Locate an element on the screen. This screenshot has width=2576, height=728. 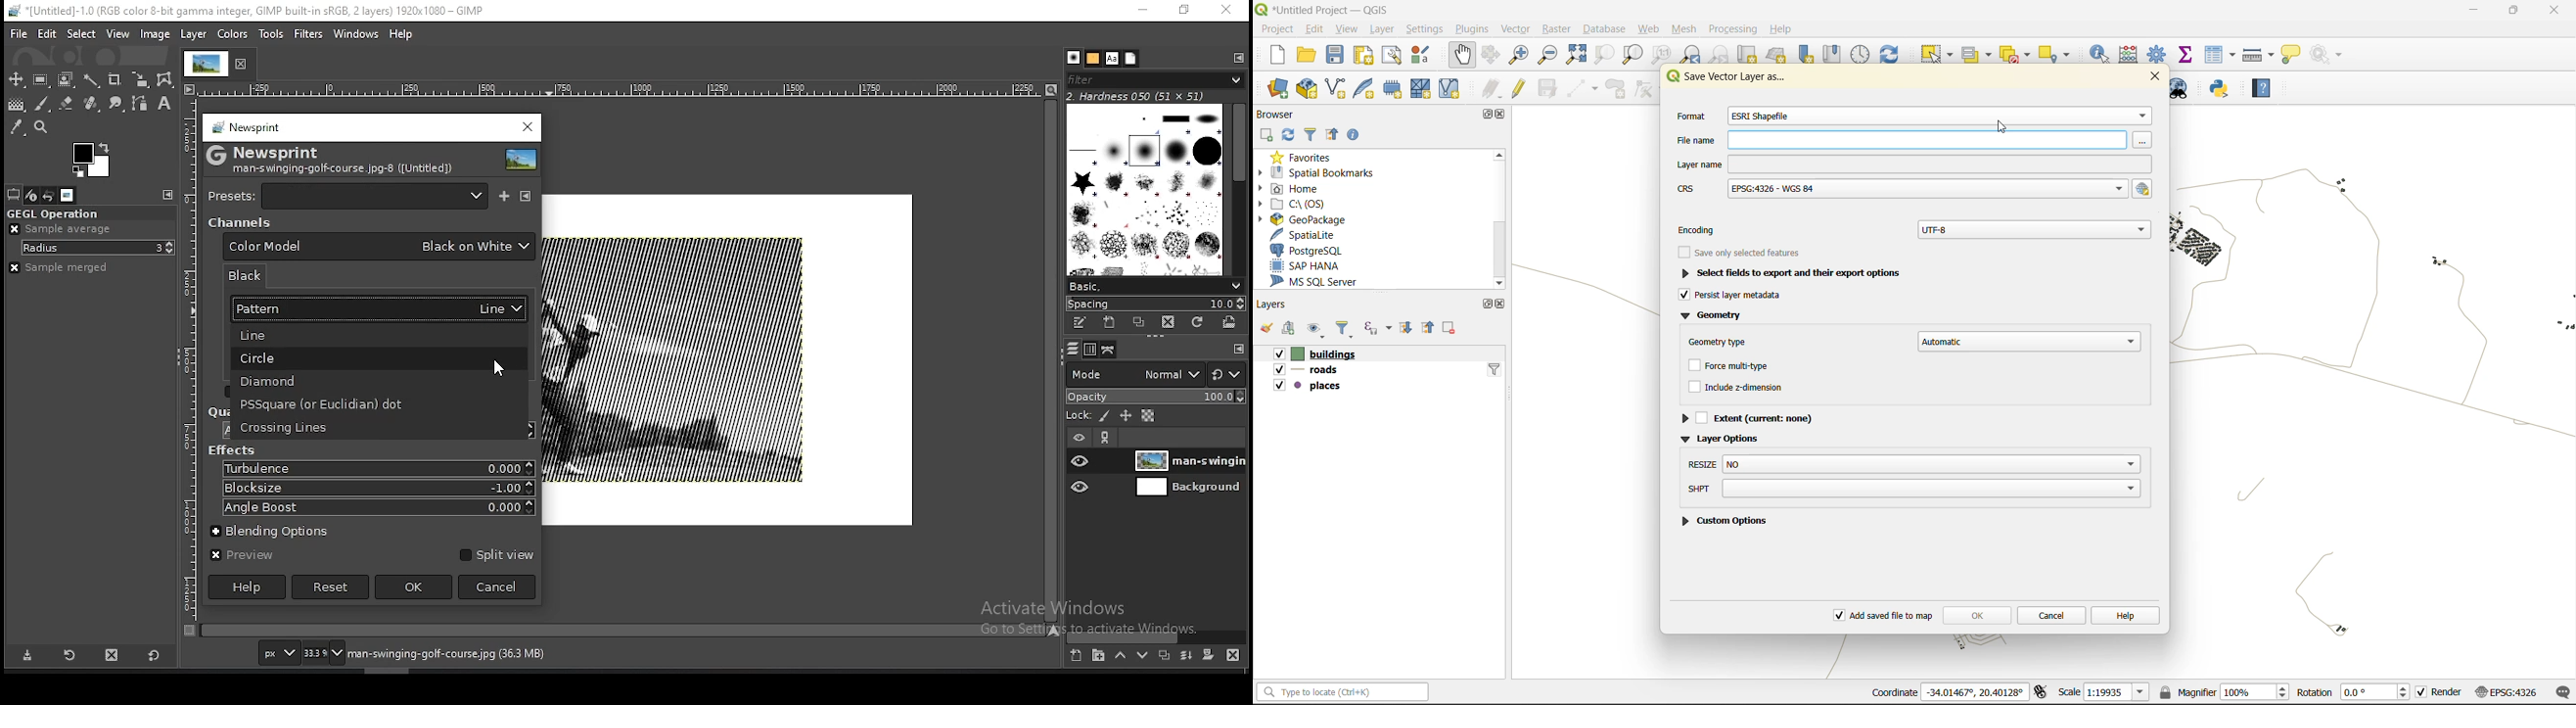
cancel is located at coordinates (497, 587).